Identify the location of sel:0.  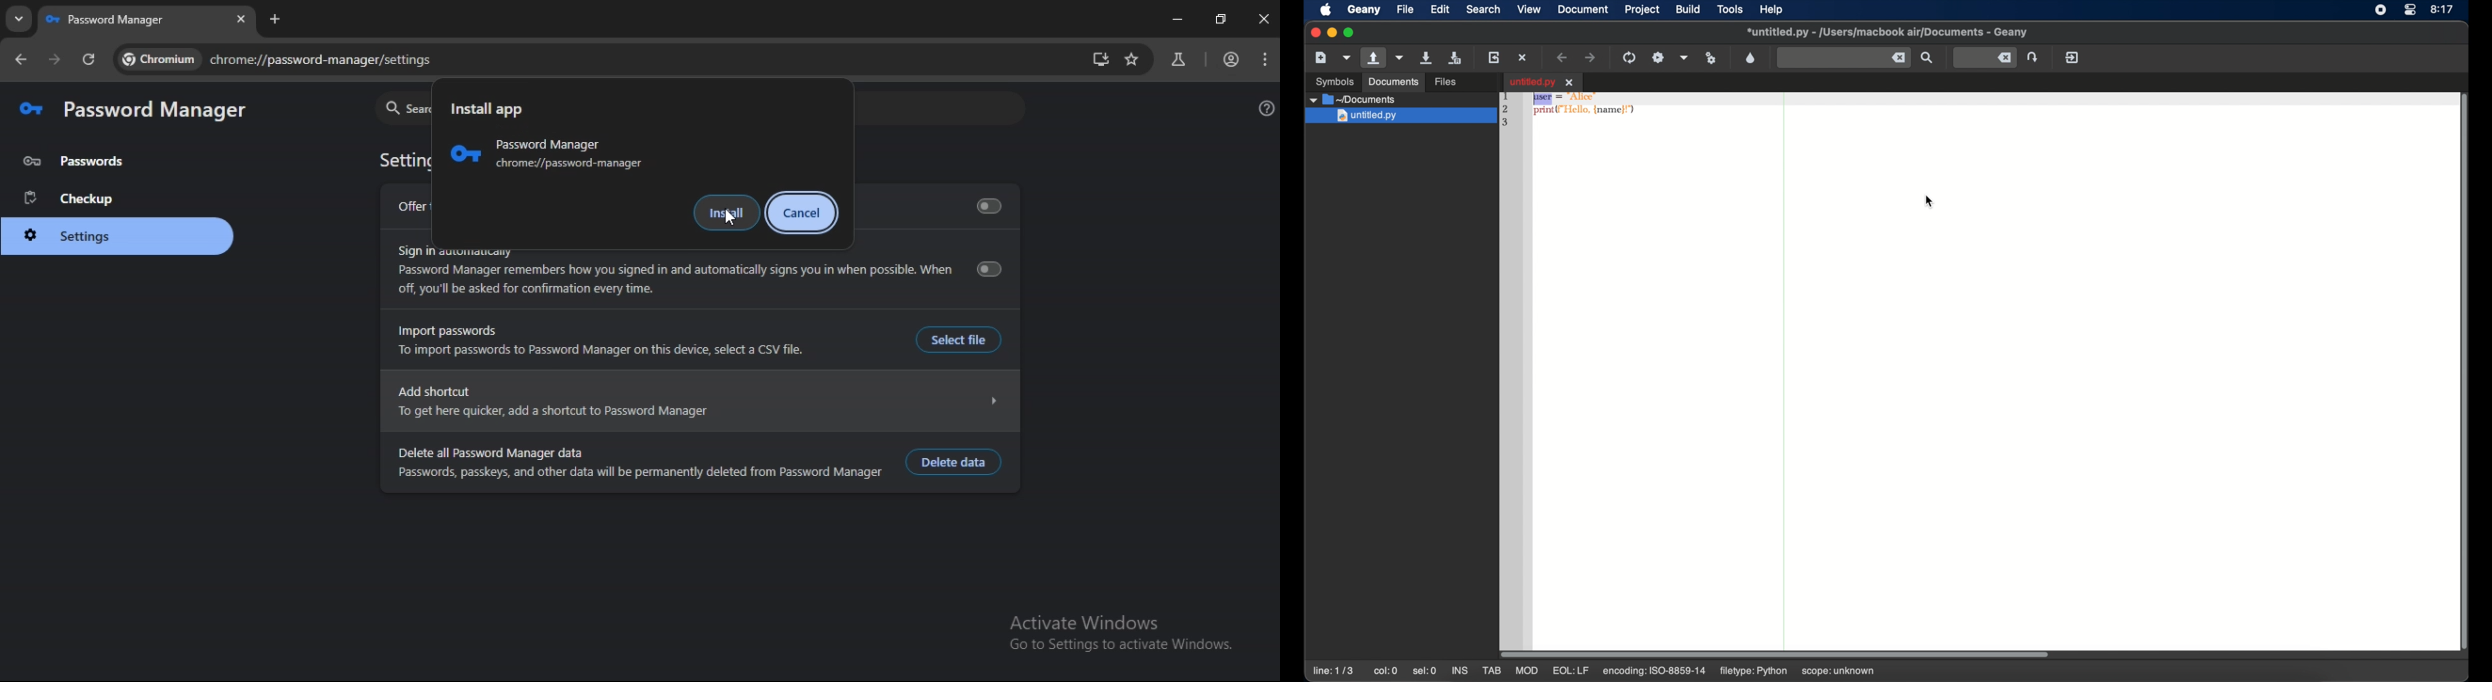
(1425, 672).